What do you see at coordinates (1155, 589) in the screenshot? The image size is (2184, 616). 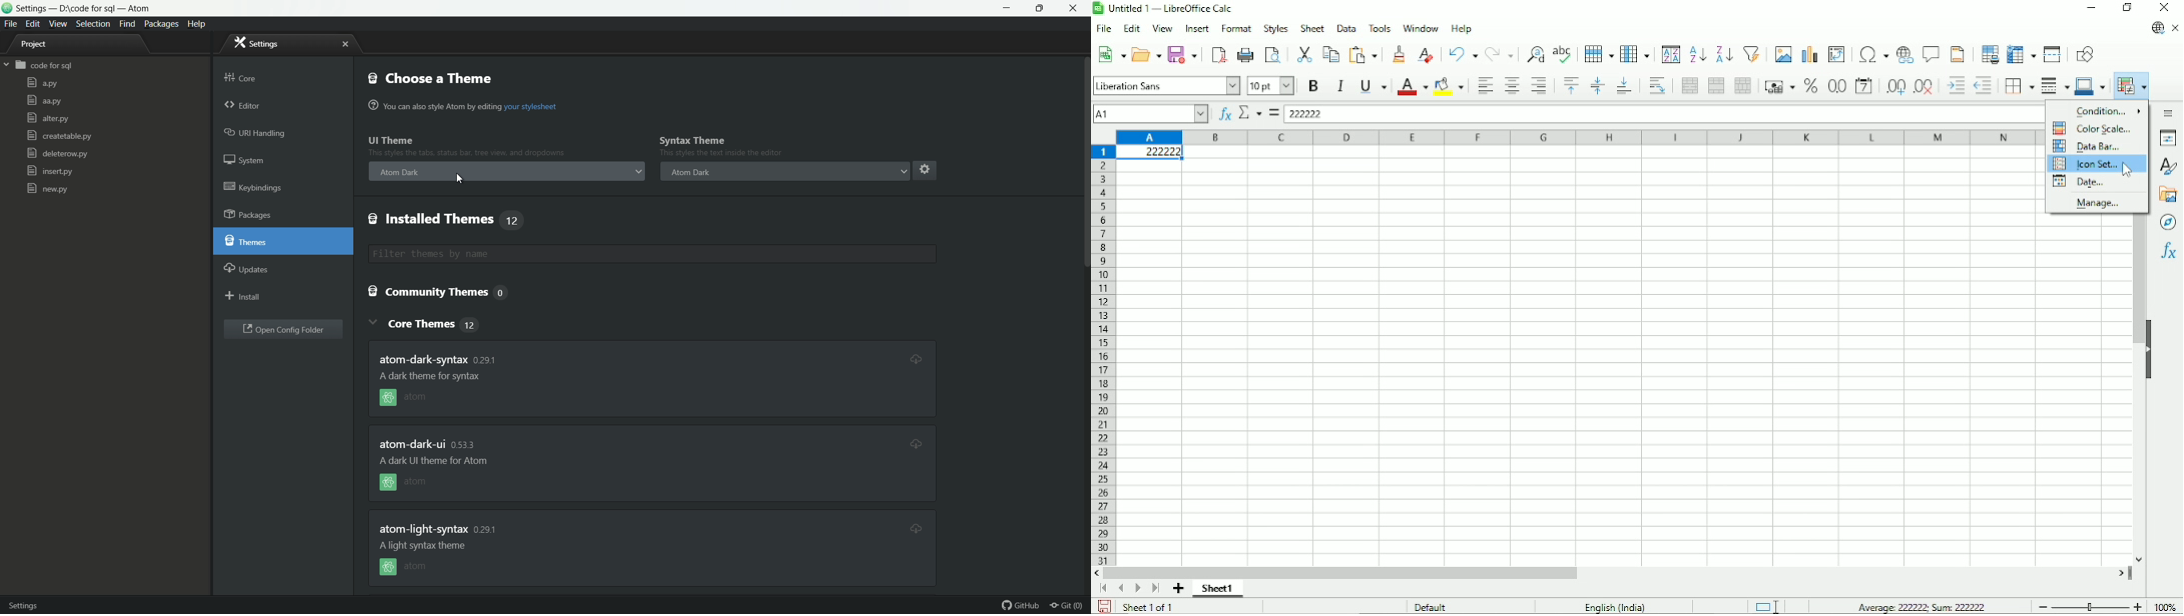 I see `Scroll to last sheet` at bounding box center [1155, 589].